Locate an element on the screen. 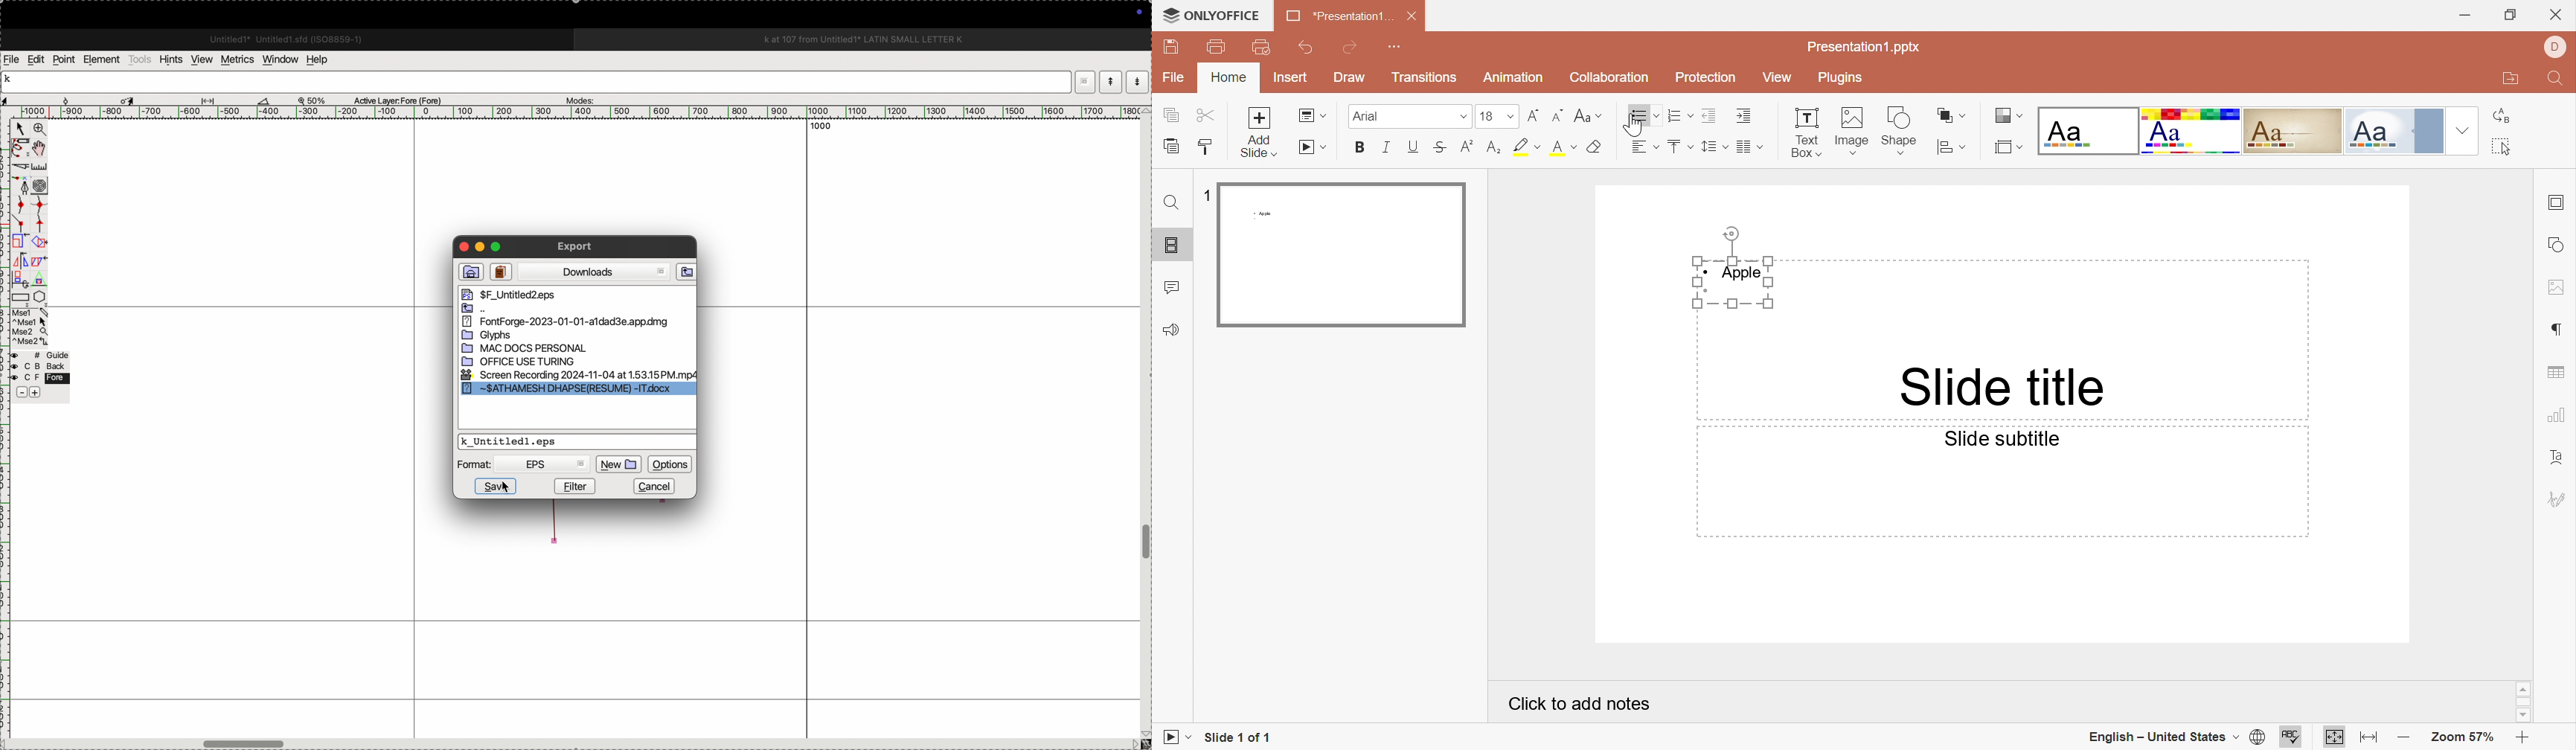  Classic is located at coordinates (2294, 132).